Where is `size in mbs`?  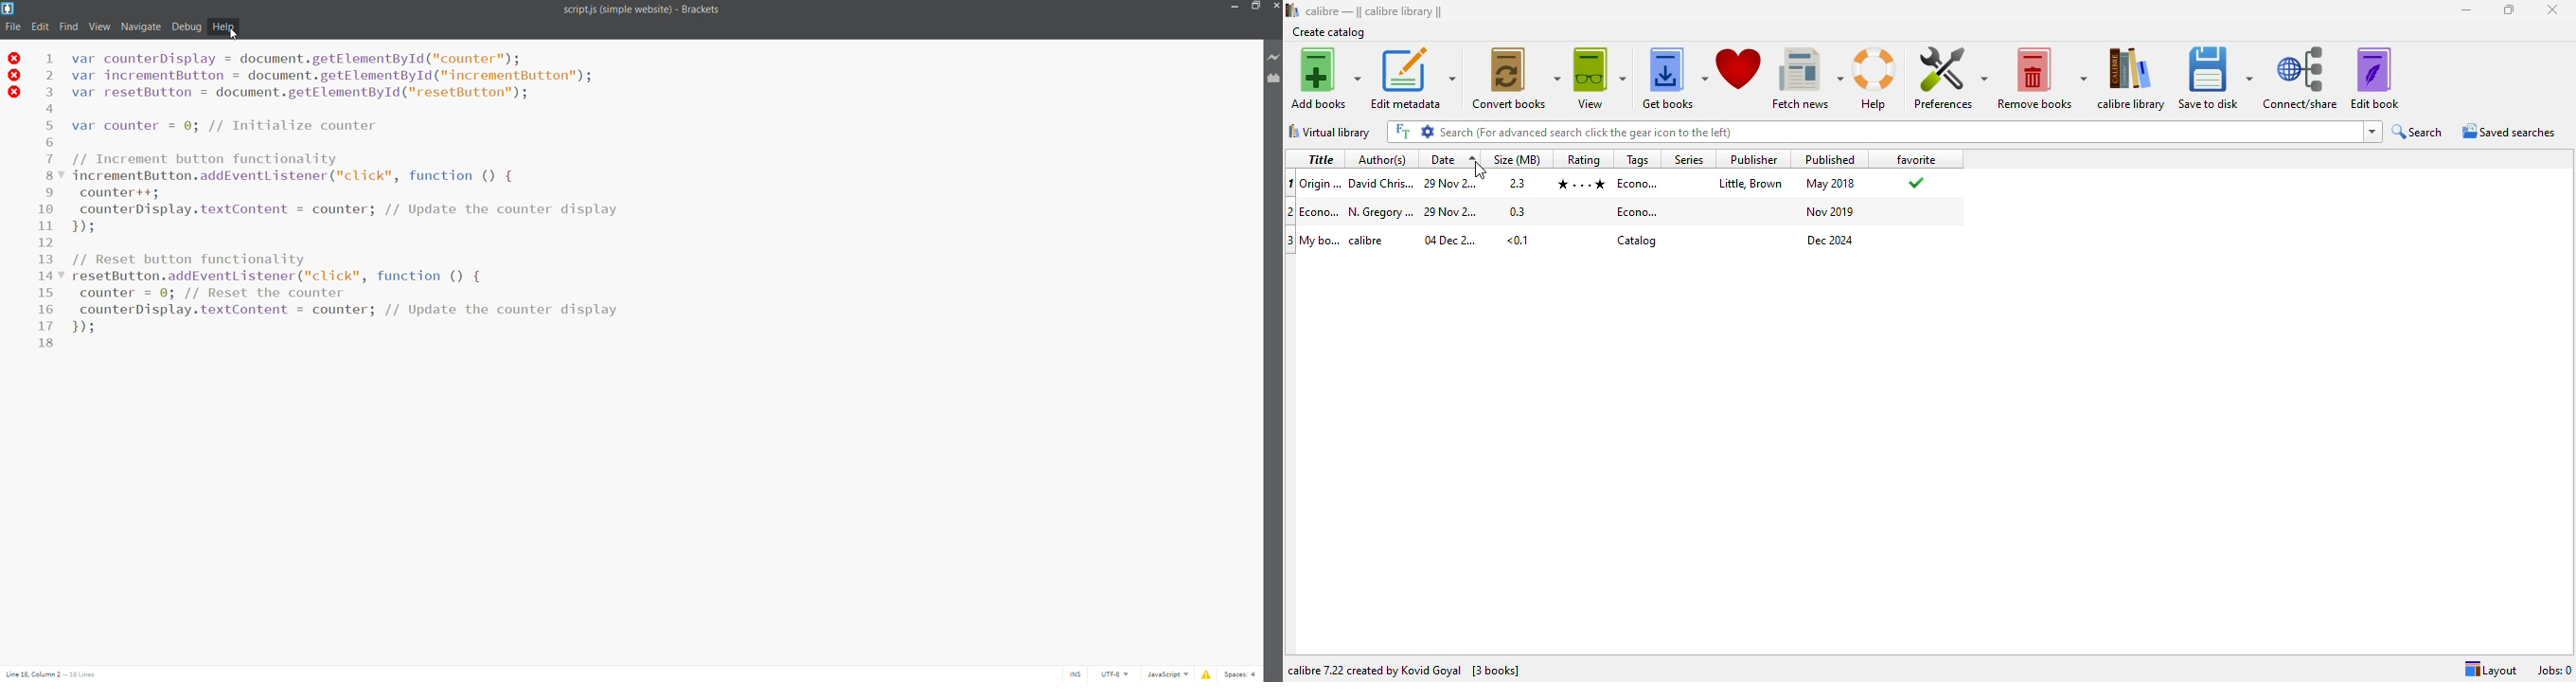 size in mbs is located at coordinates (1522, 241).